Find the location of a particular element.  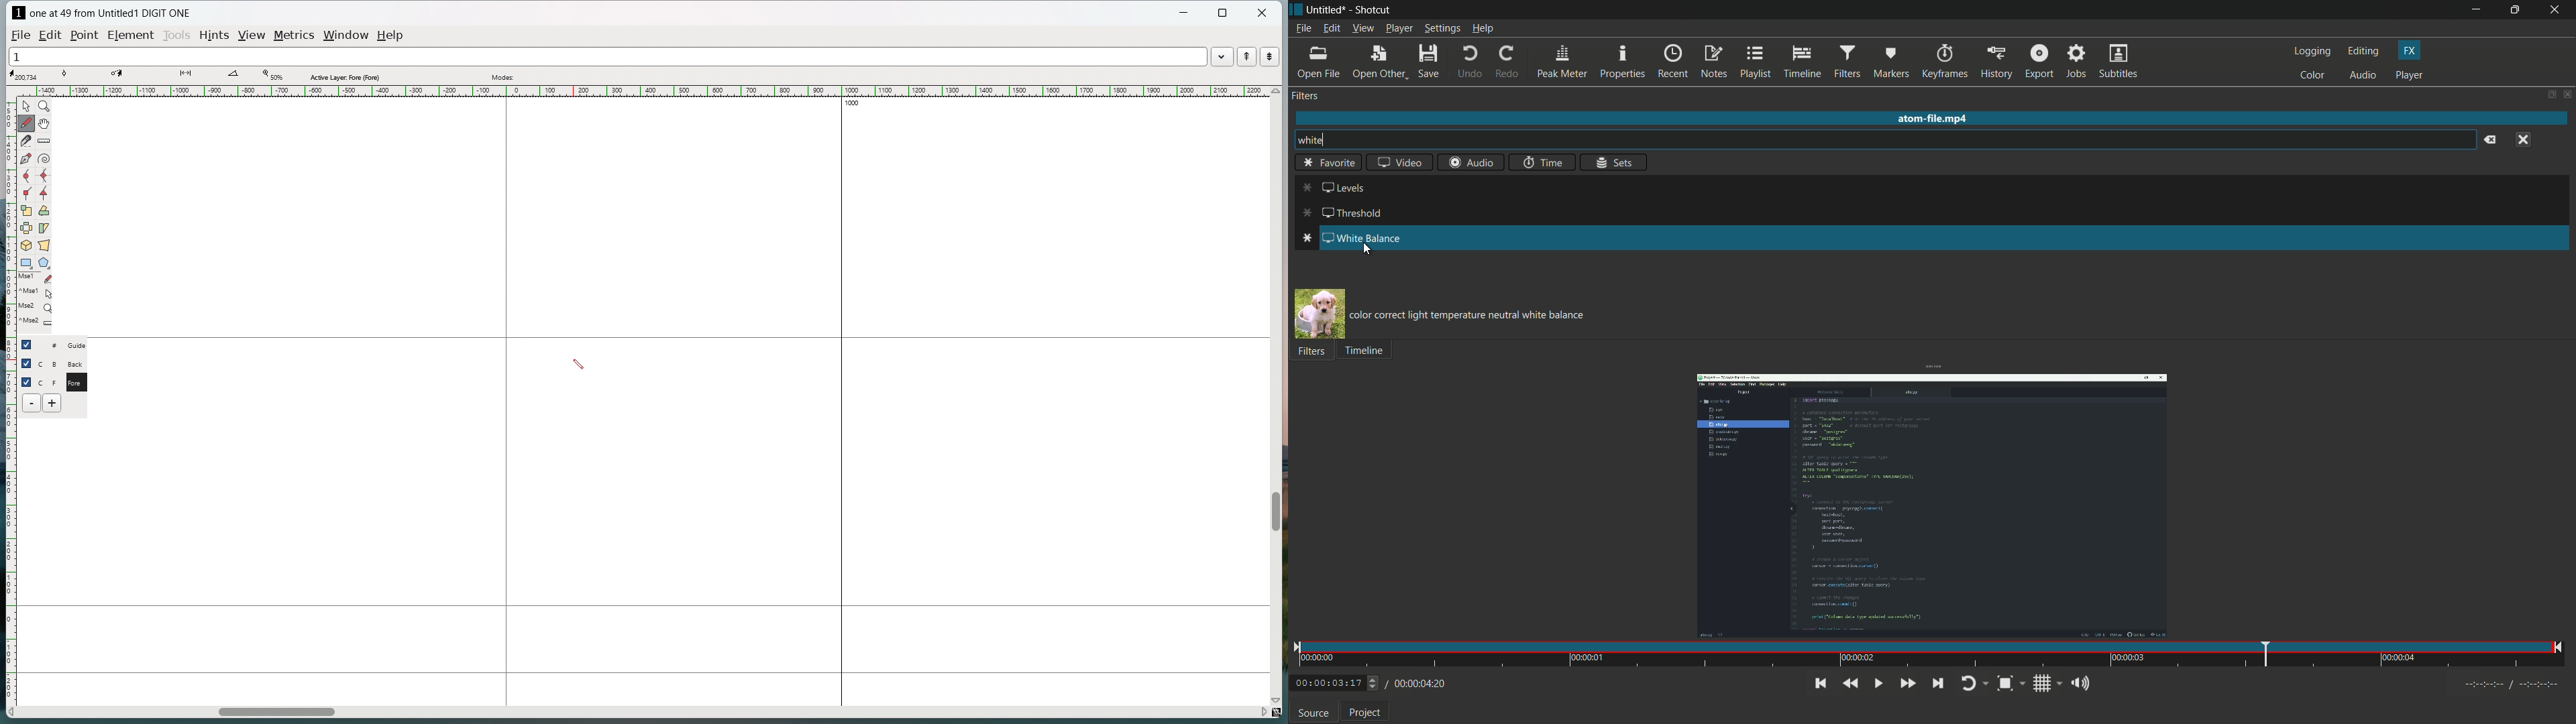

skip to previous point is located at coordinates (1818, 682).